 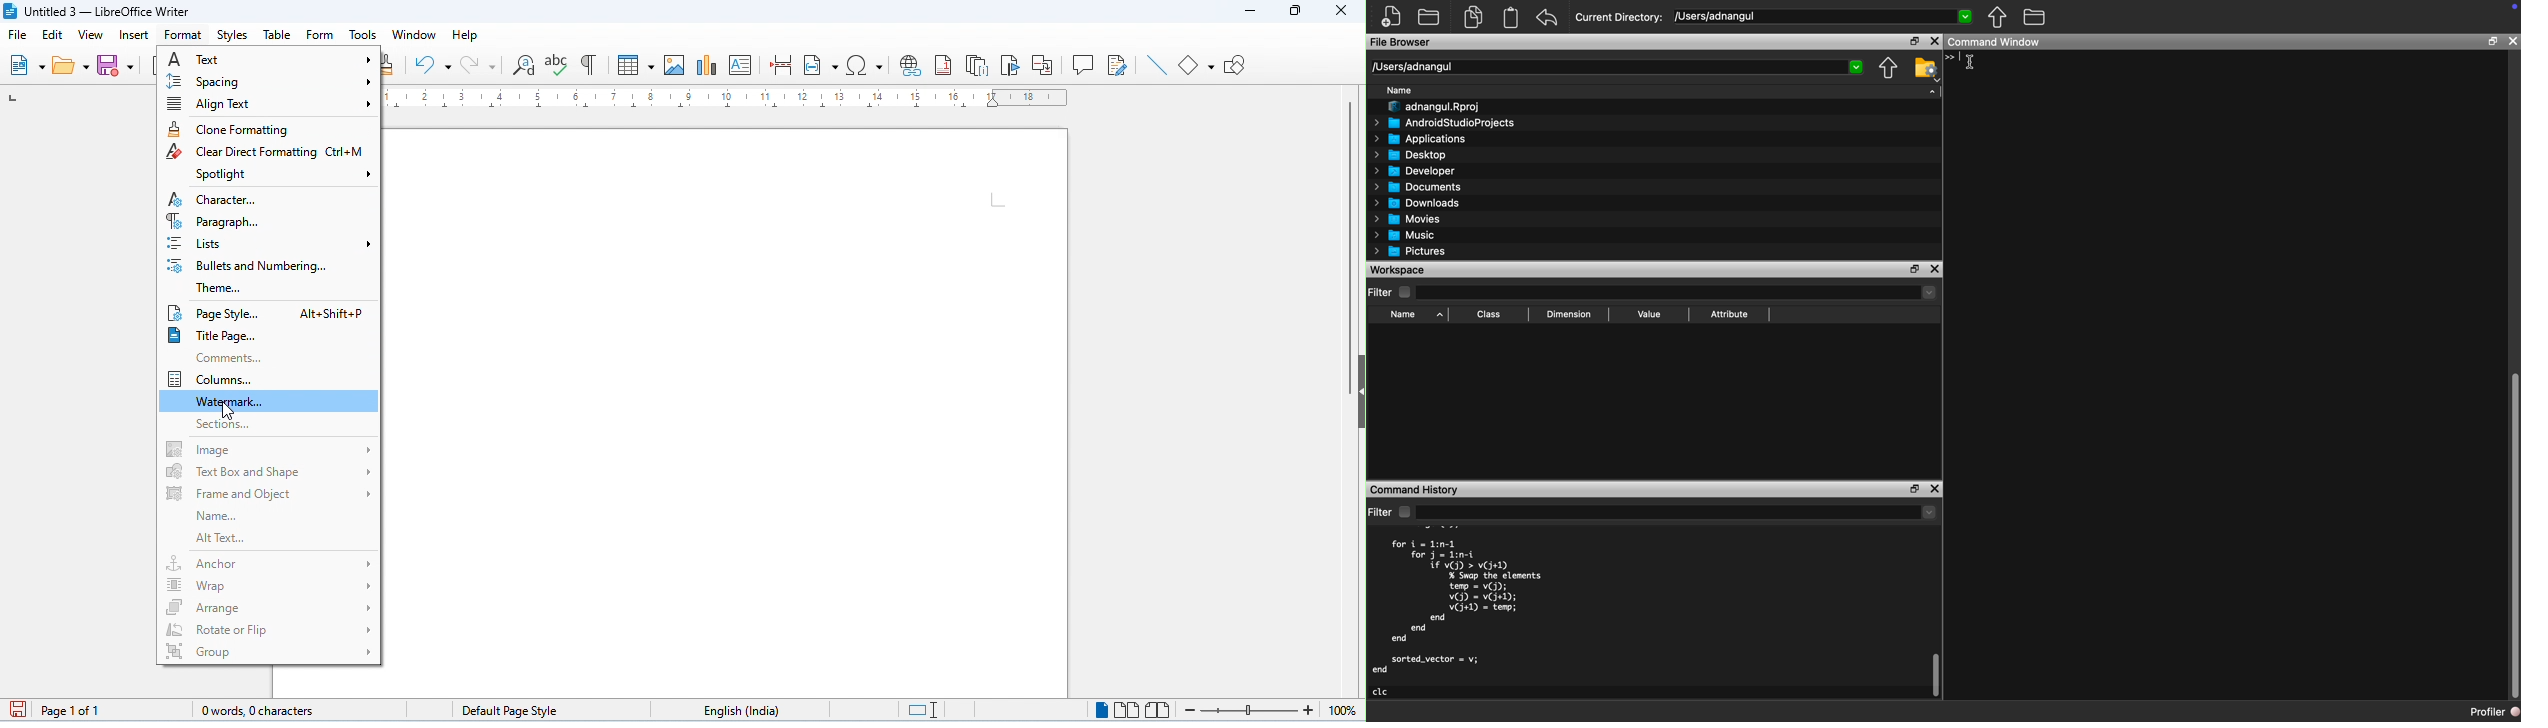 What do you see at coordinates (273, 60) in the screenshot?
I see `text` at bounding box center [273, 60].